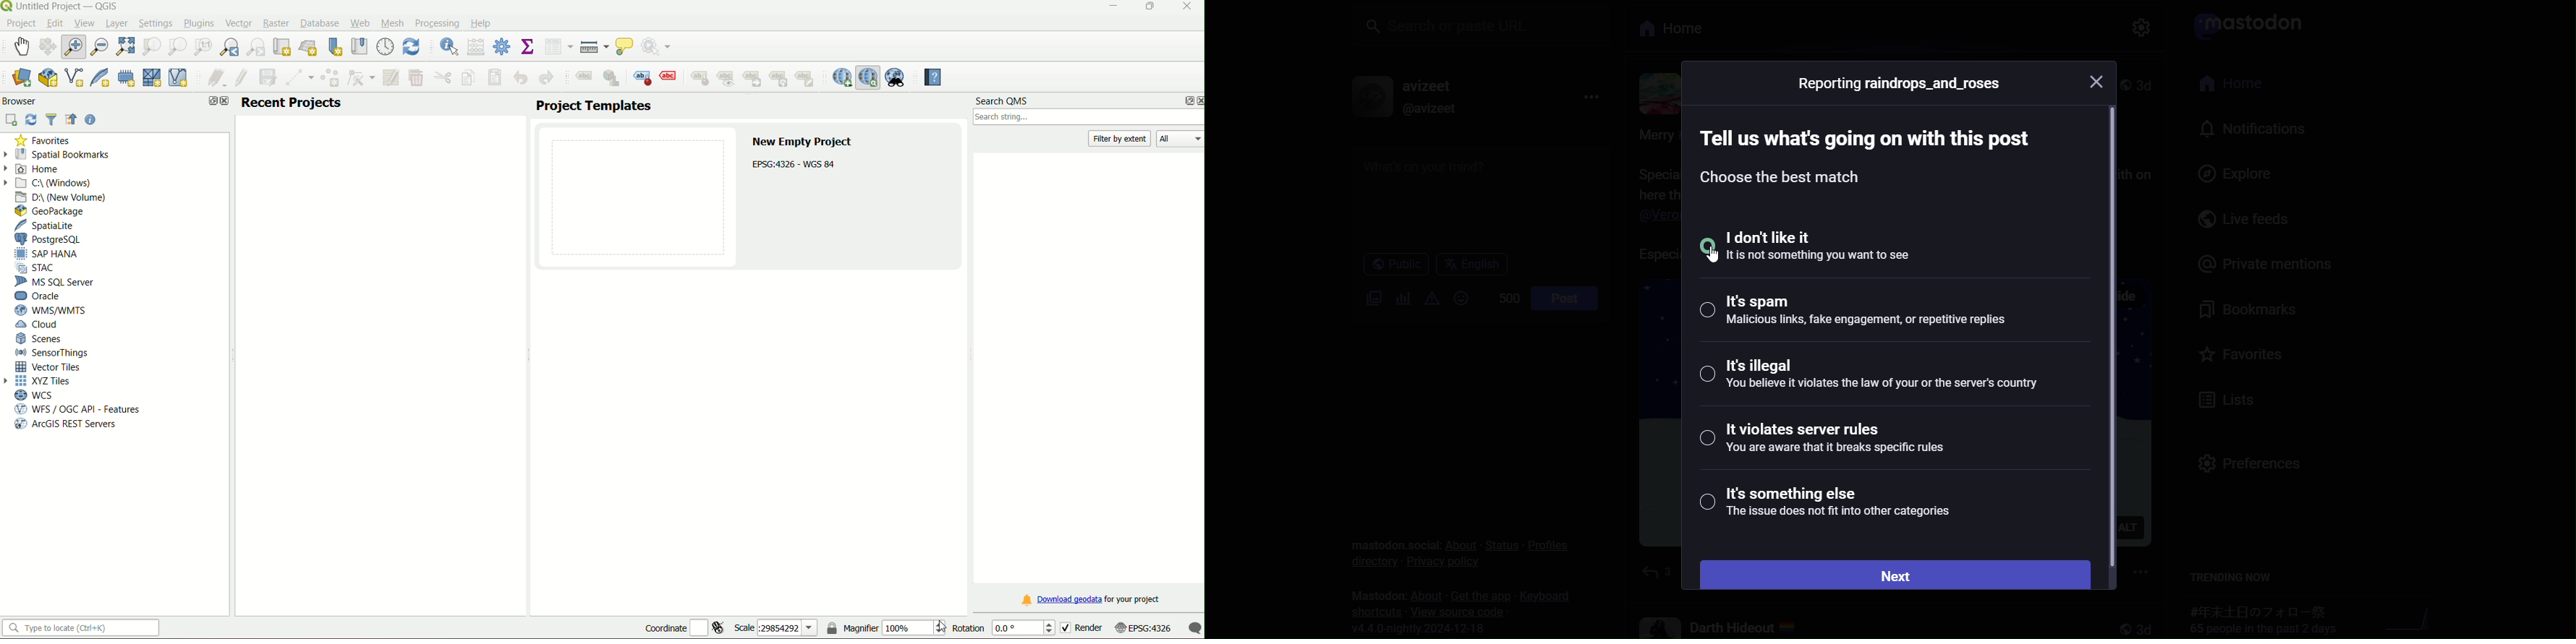  What do you see at coordinates (476, 47) in the screenshot?
I see `open field calculator` at bounding box center [476, 47].